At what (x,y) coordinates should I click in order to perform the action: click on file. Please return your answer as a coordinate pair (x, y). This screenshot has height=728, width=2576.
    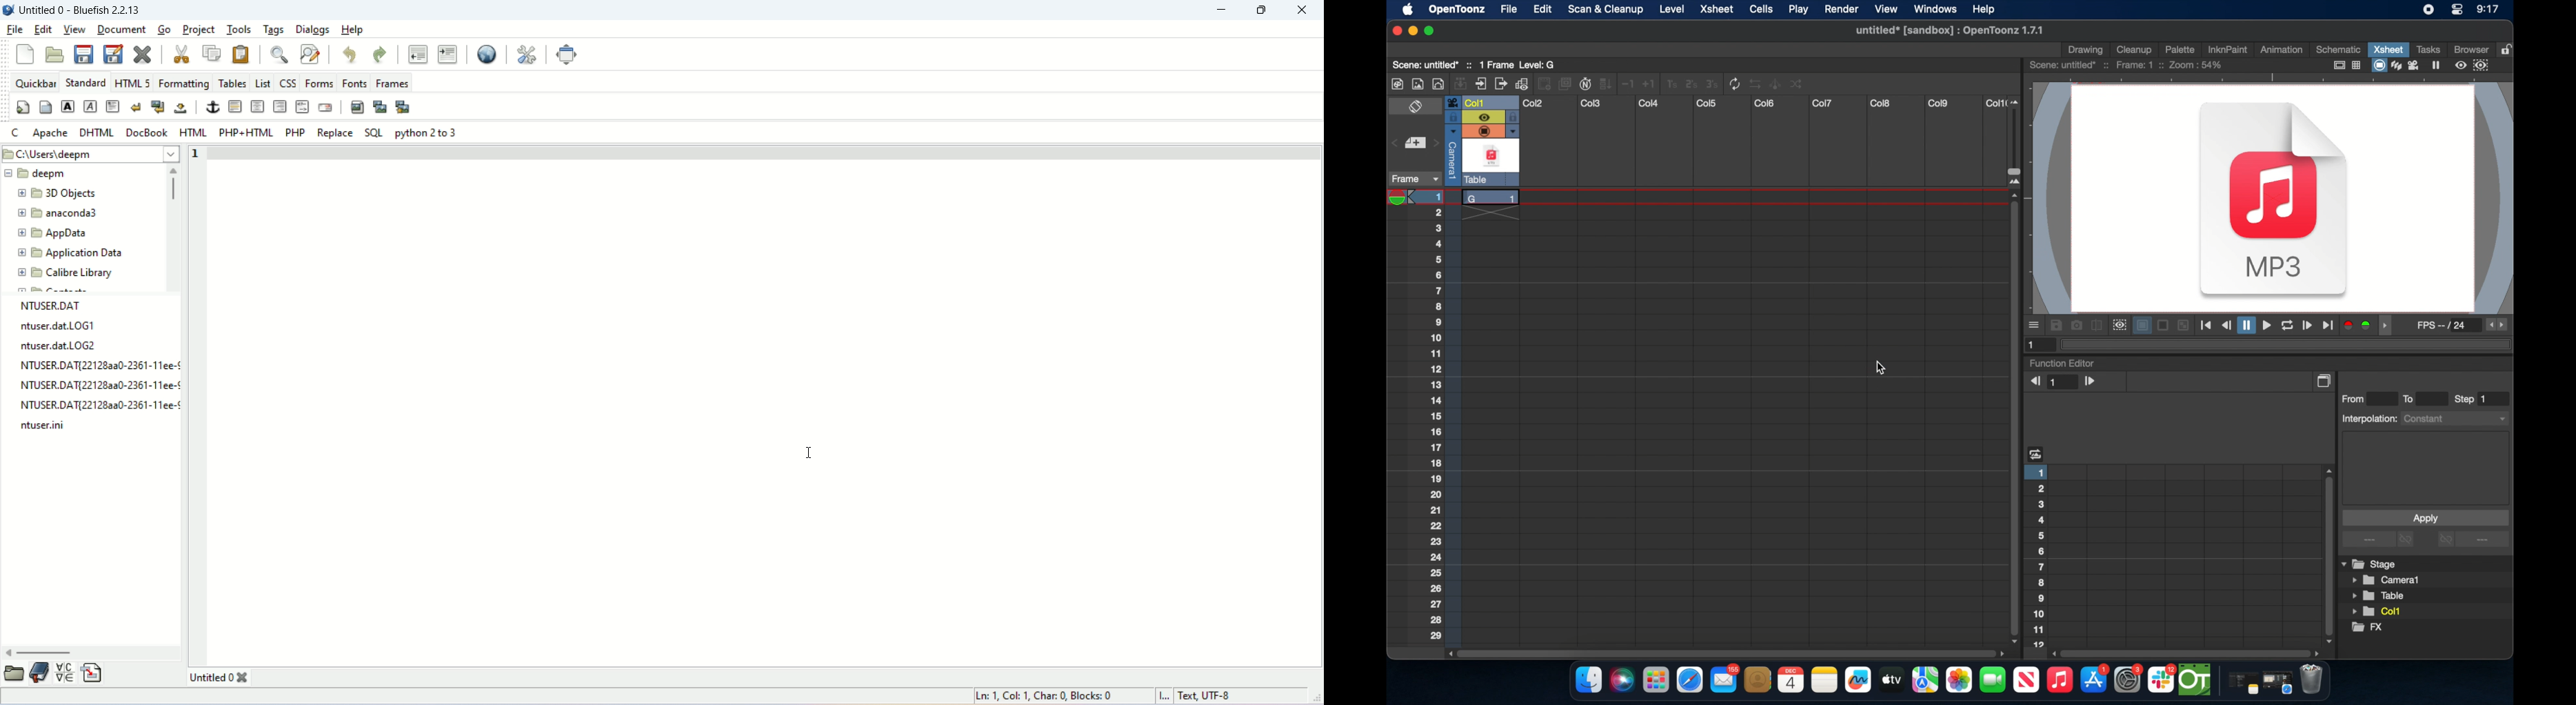
    Looking at the image, I should click on (16, 30).